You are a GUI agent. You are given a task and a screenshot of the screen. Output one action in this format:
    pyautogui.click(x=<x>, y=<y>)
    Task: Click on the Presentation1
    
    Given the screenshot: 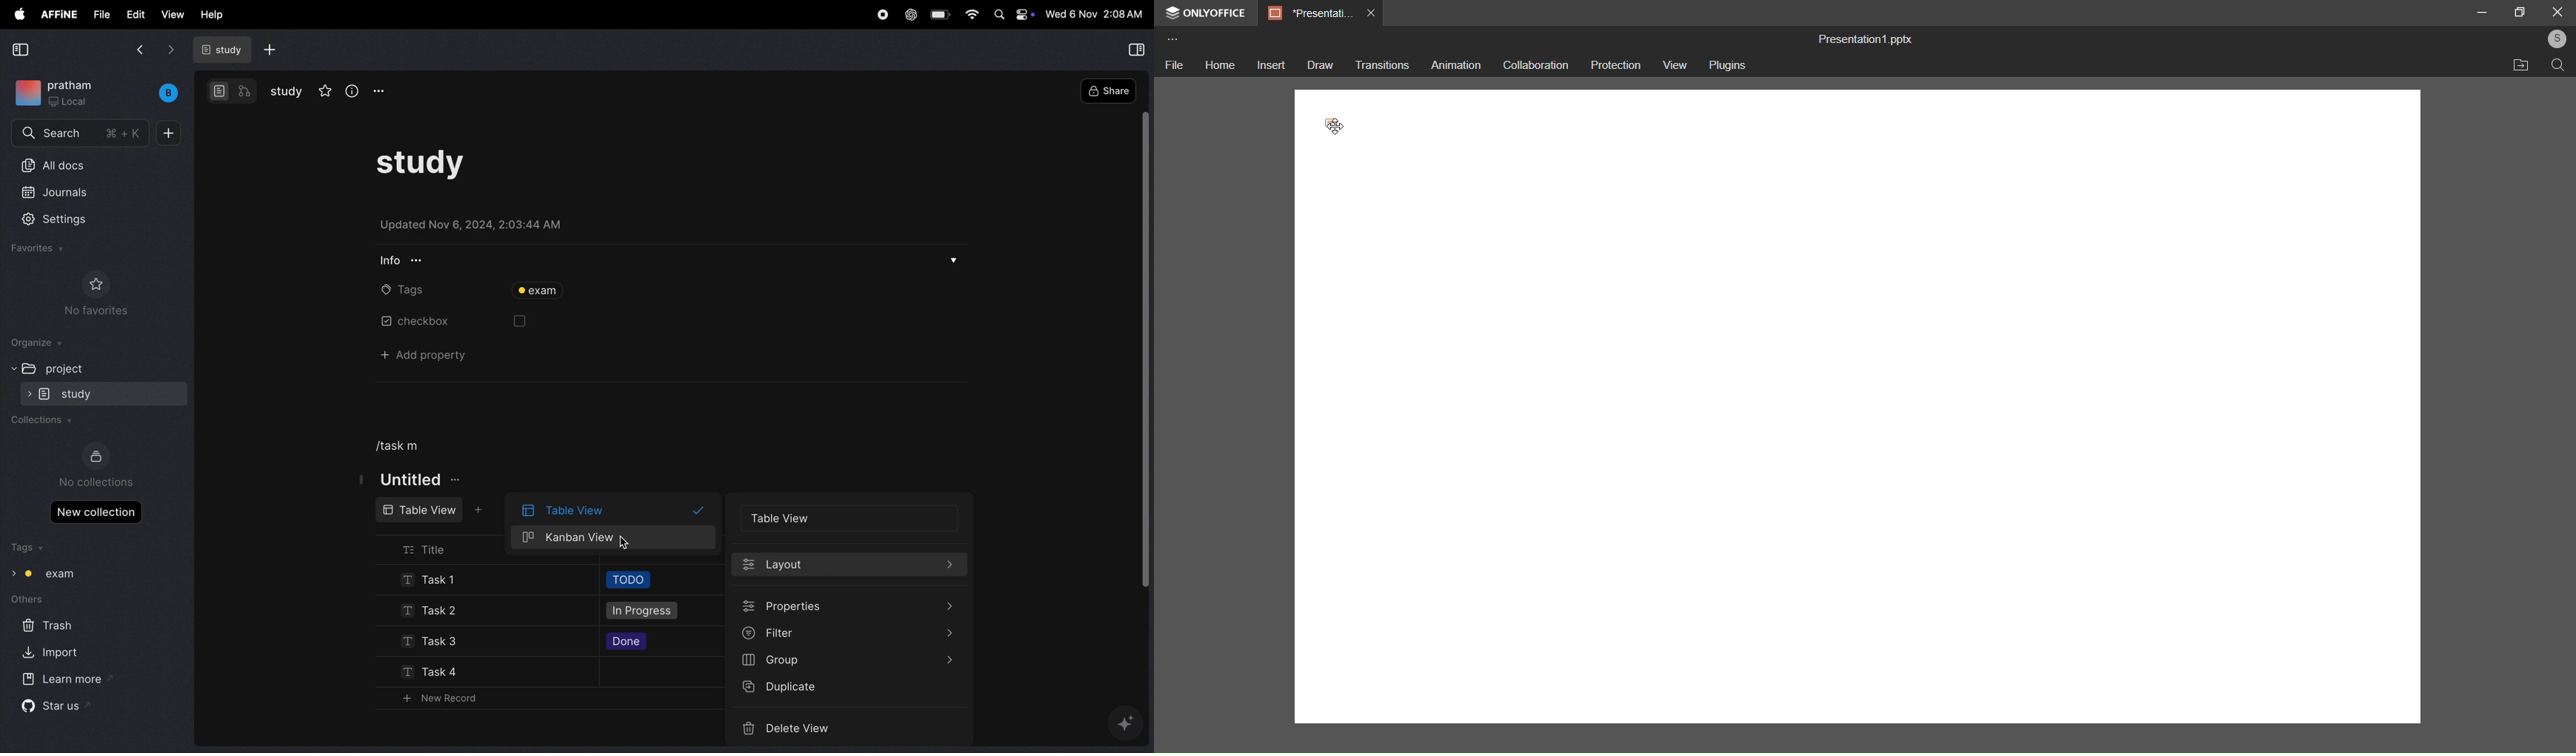 What is the action you would take?
    pyautogui.click(x=1306, y=13)
    